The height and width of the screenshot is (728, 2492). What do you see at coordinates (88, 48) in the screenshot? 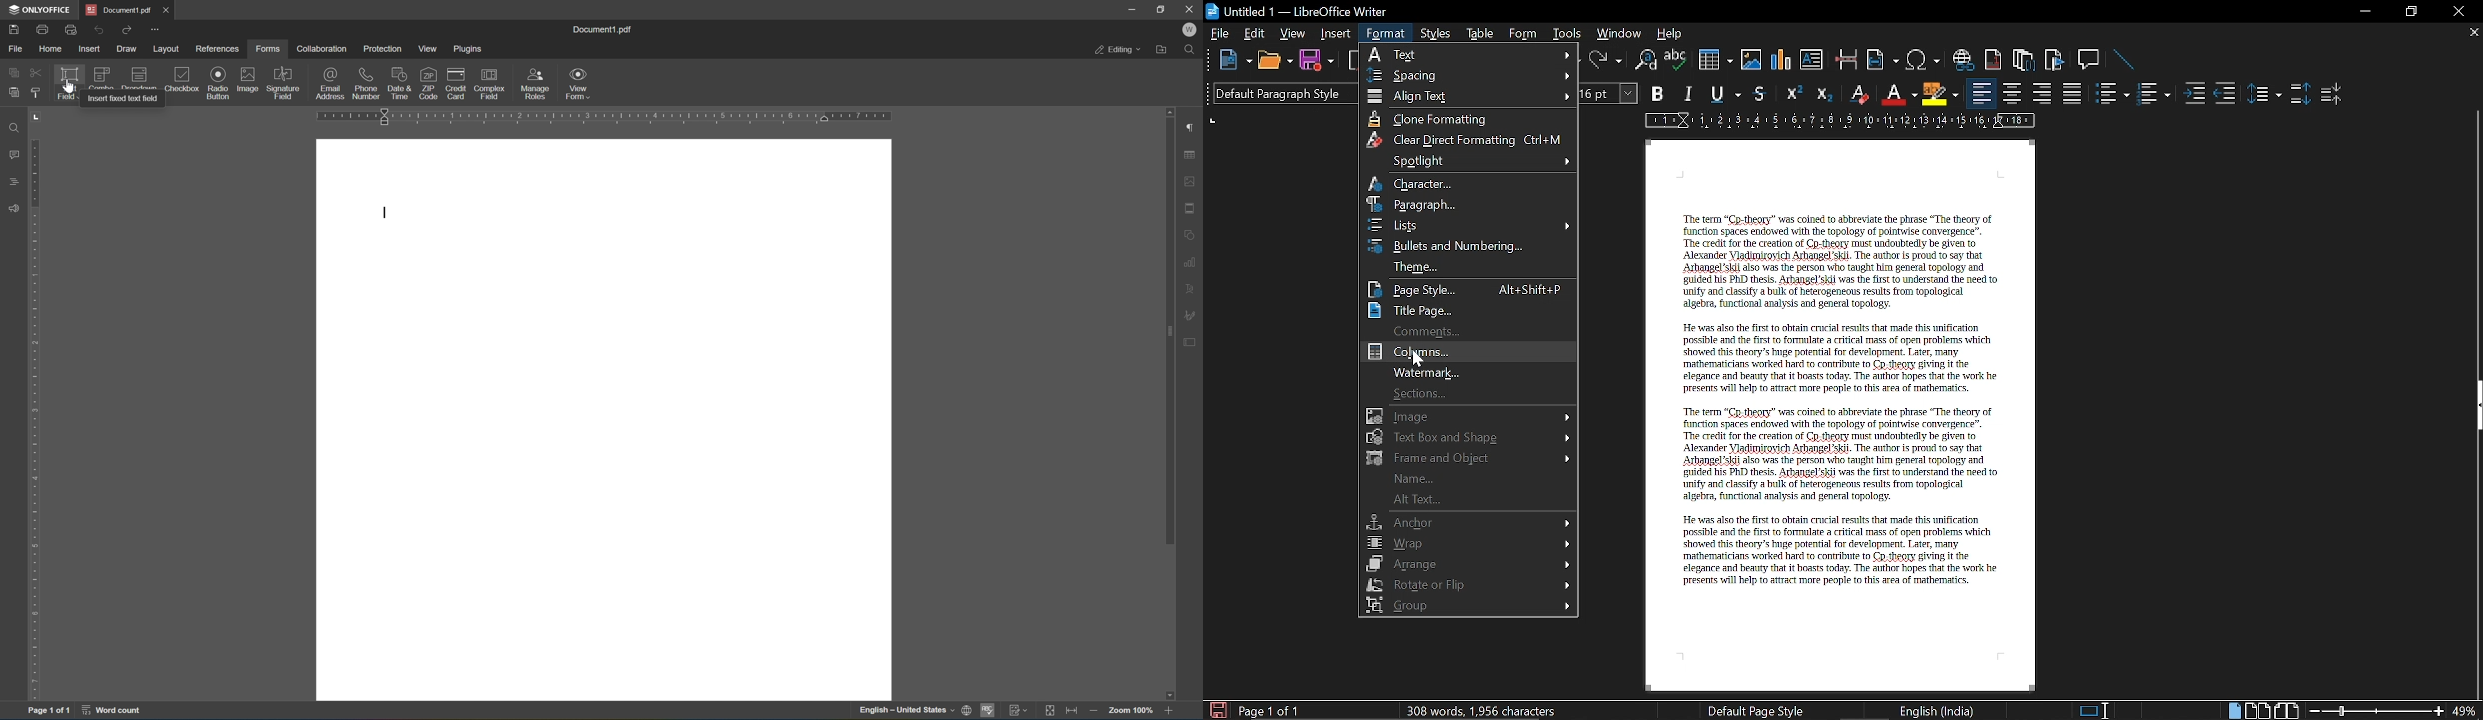
I see `insert` at bounding box center [88, 48].